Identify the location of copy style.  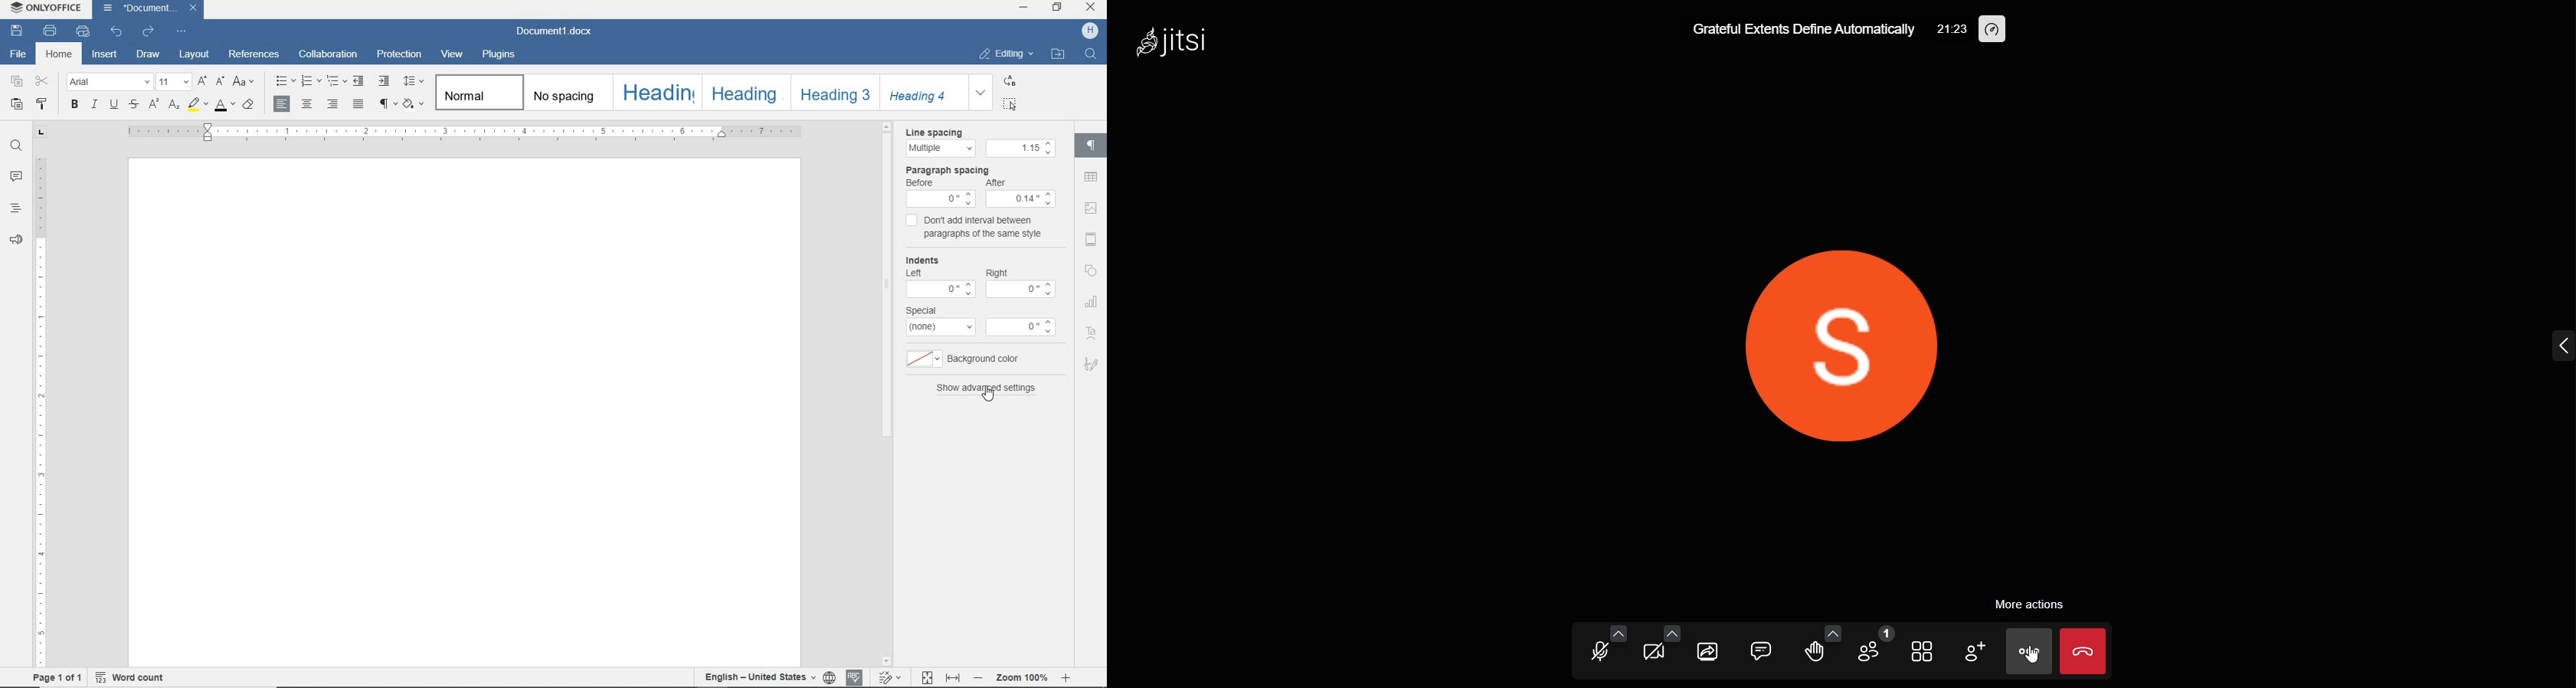
(42, 105).